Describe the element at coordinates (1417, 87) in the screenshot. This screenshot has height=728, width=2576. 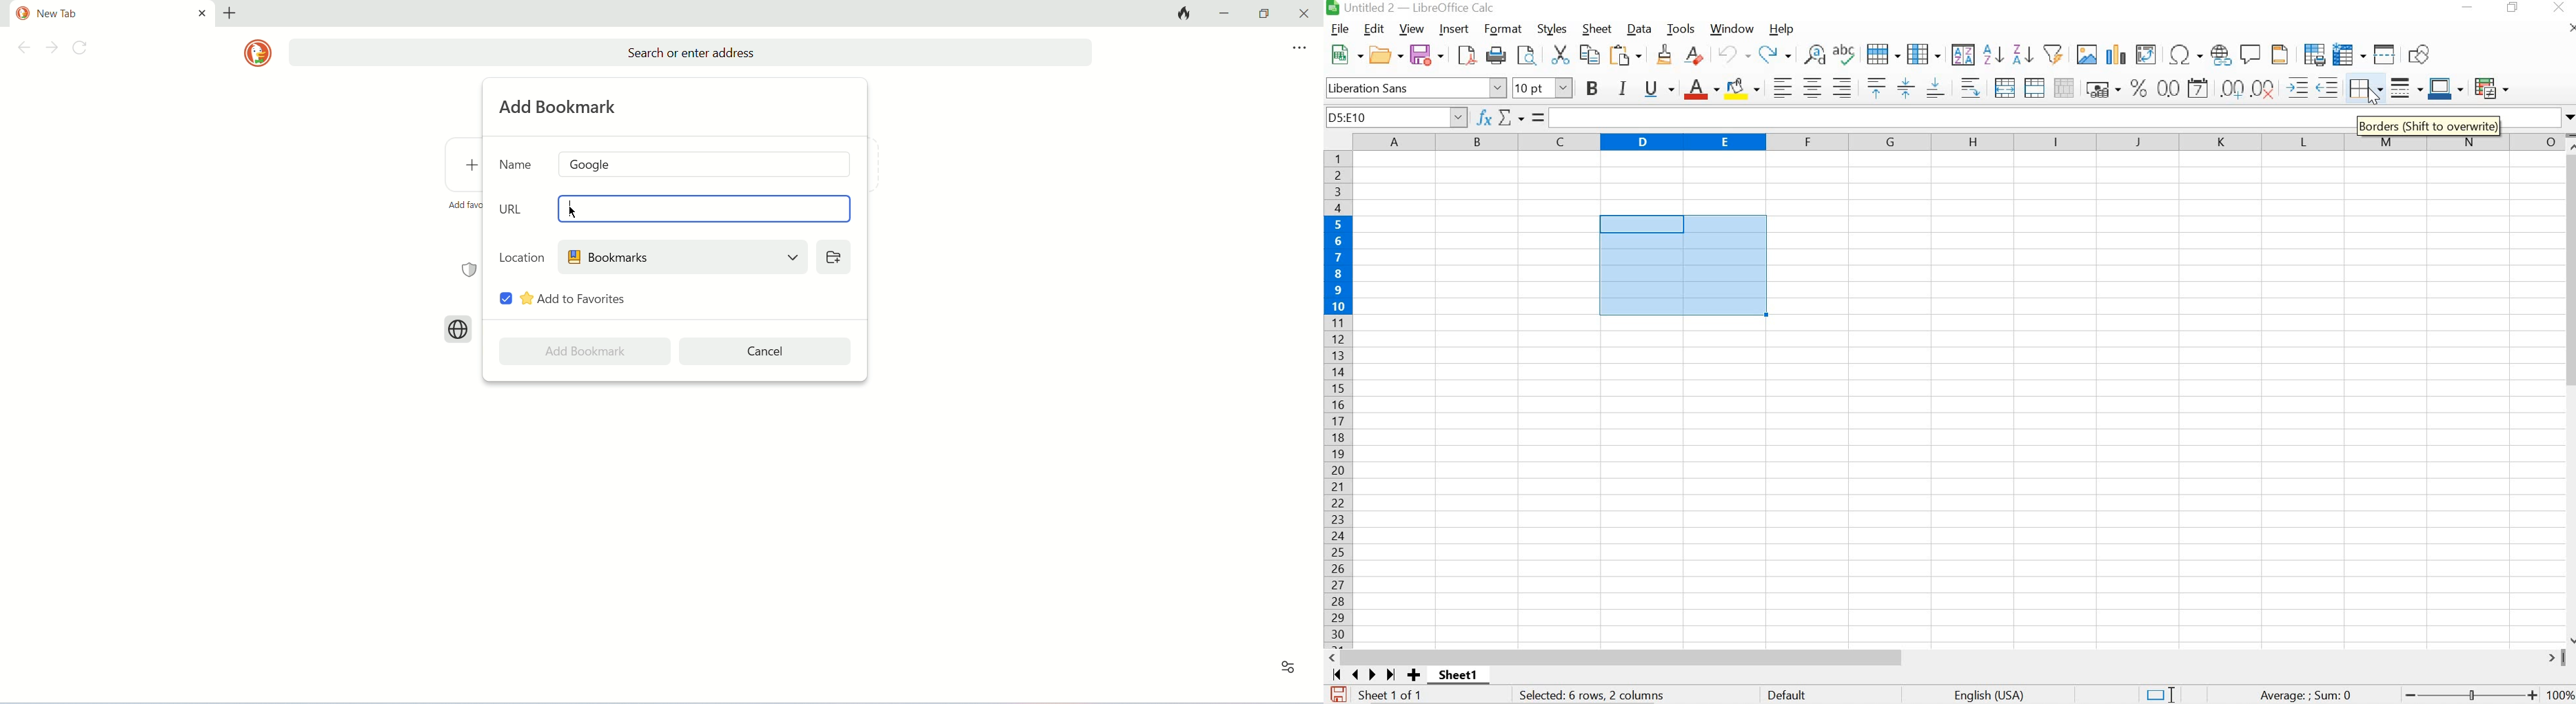
I see `FONT NAME` at that location.